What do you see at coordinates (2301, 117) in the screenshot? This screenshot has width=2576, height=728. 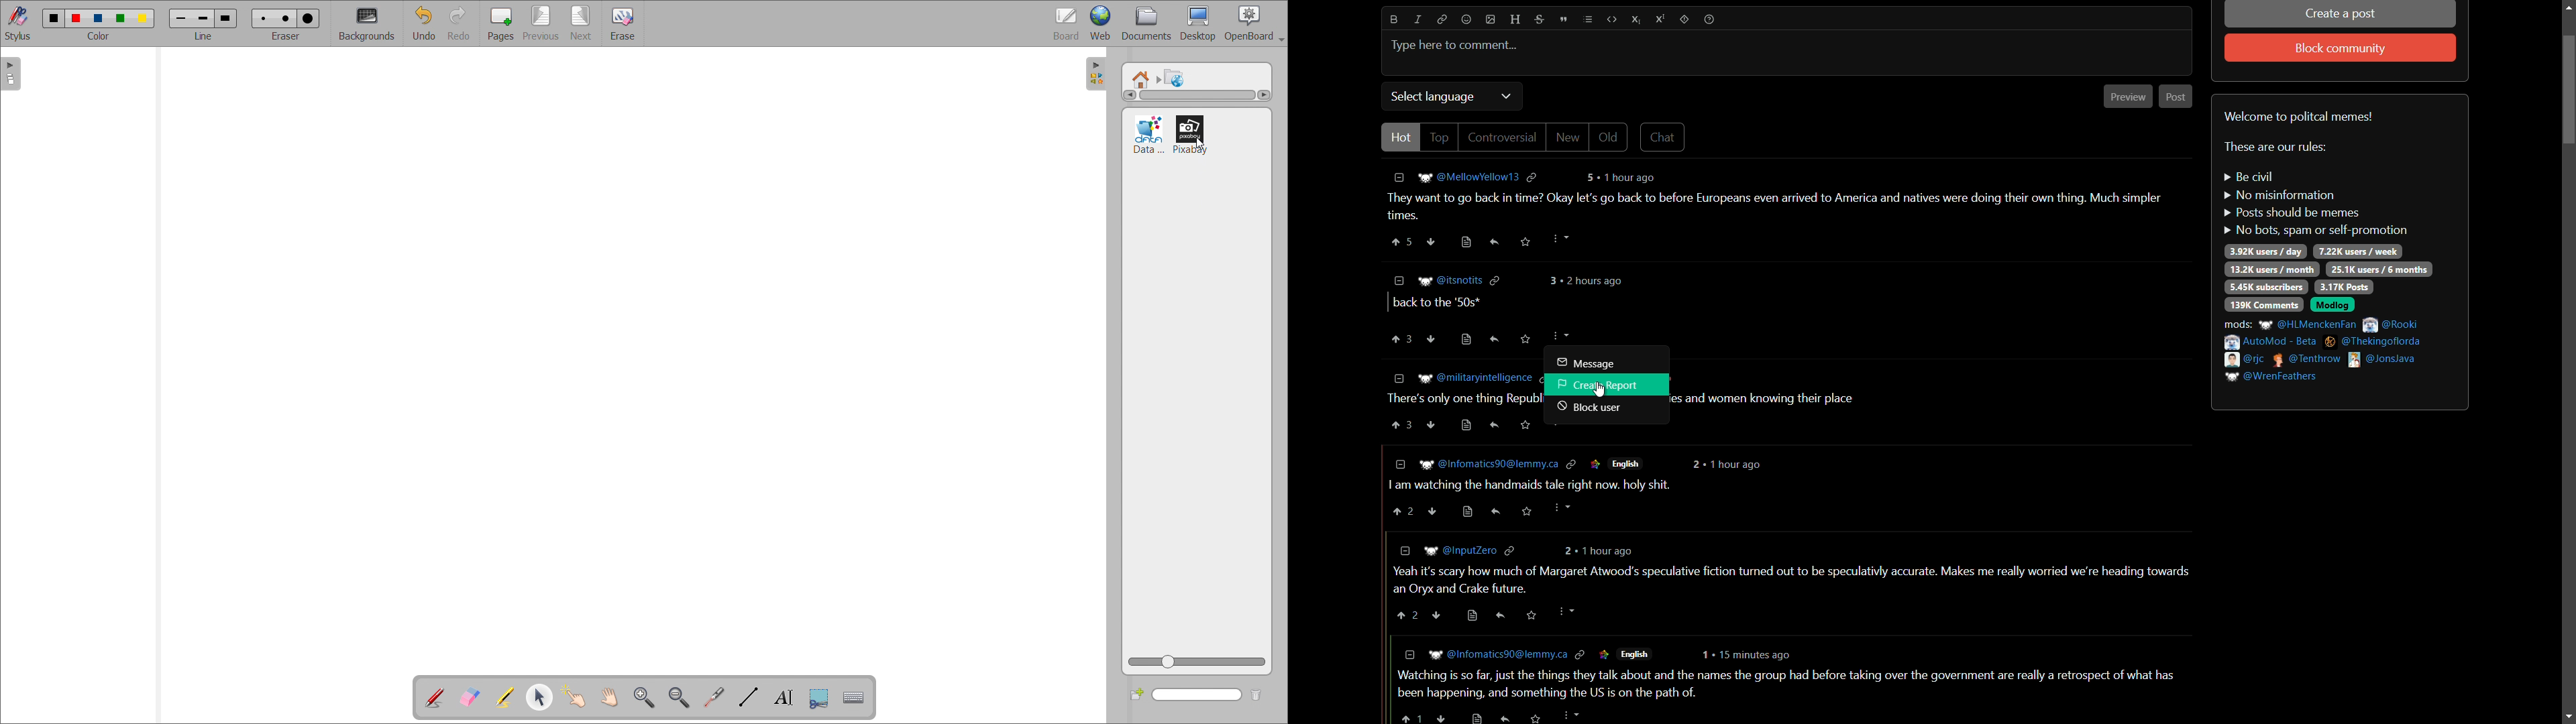 I see `welcome to political memes` at bounding box center [2301, 117].